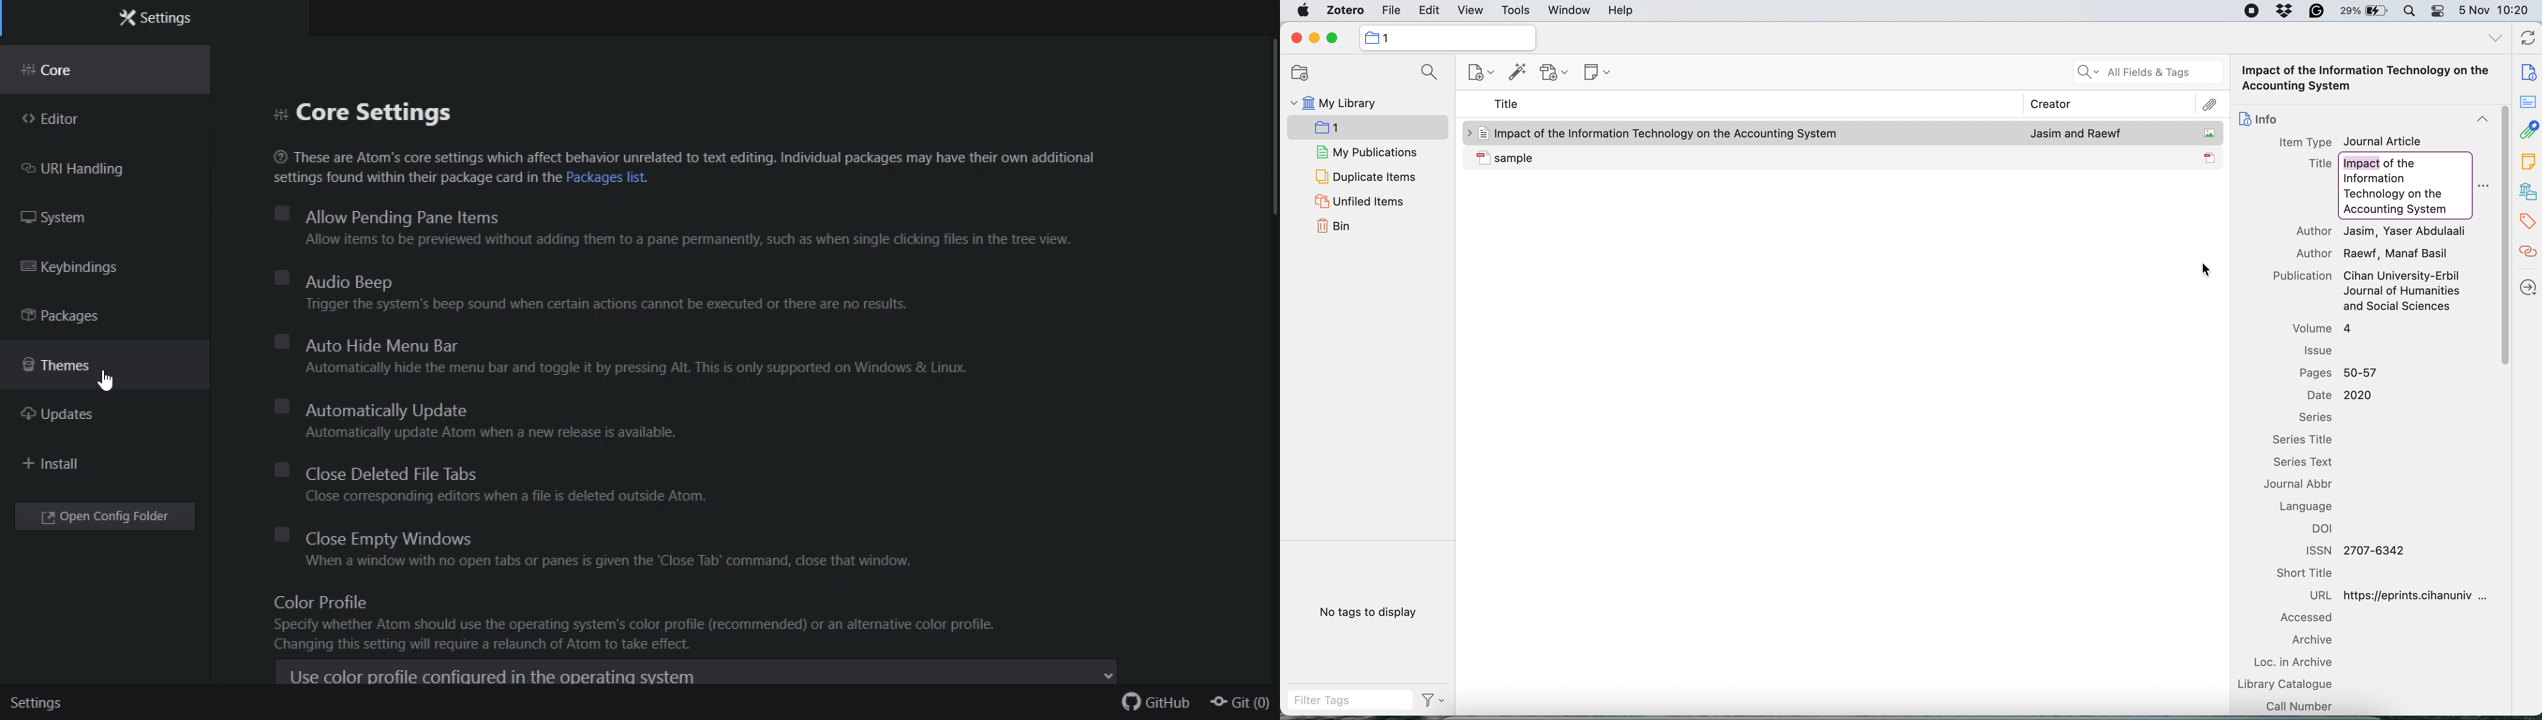 The width and height of the screenshot is (2548, 728). What do you see at coordinates (1369, 612) in the screenshot?
I see `no tags to display` at bounding box center [1369, 612].